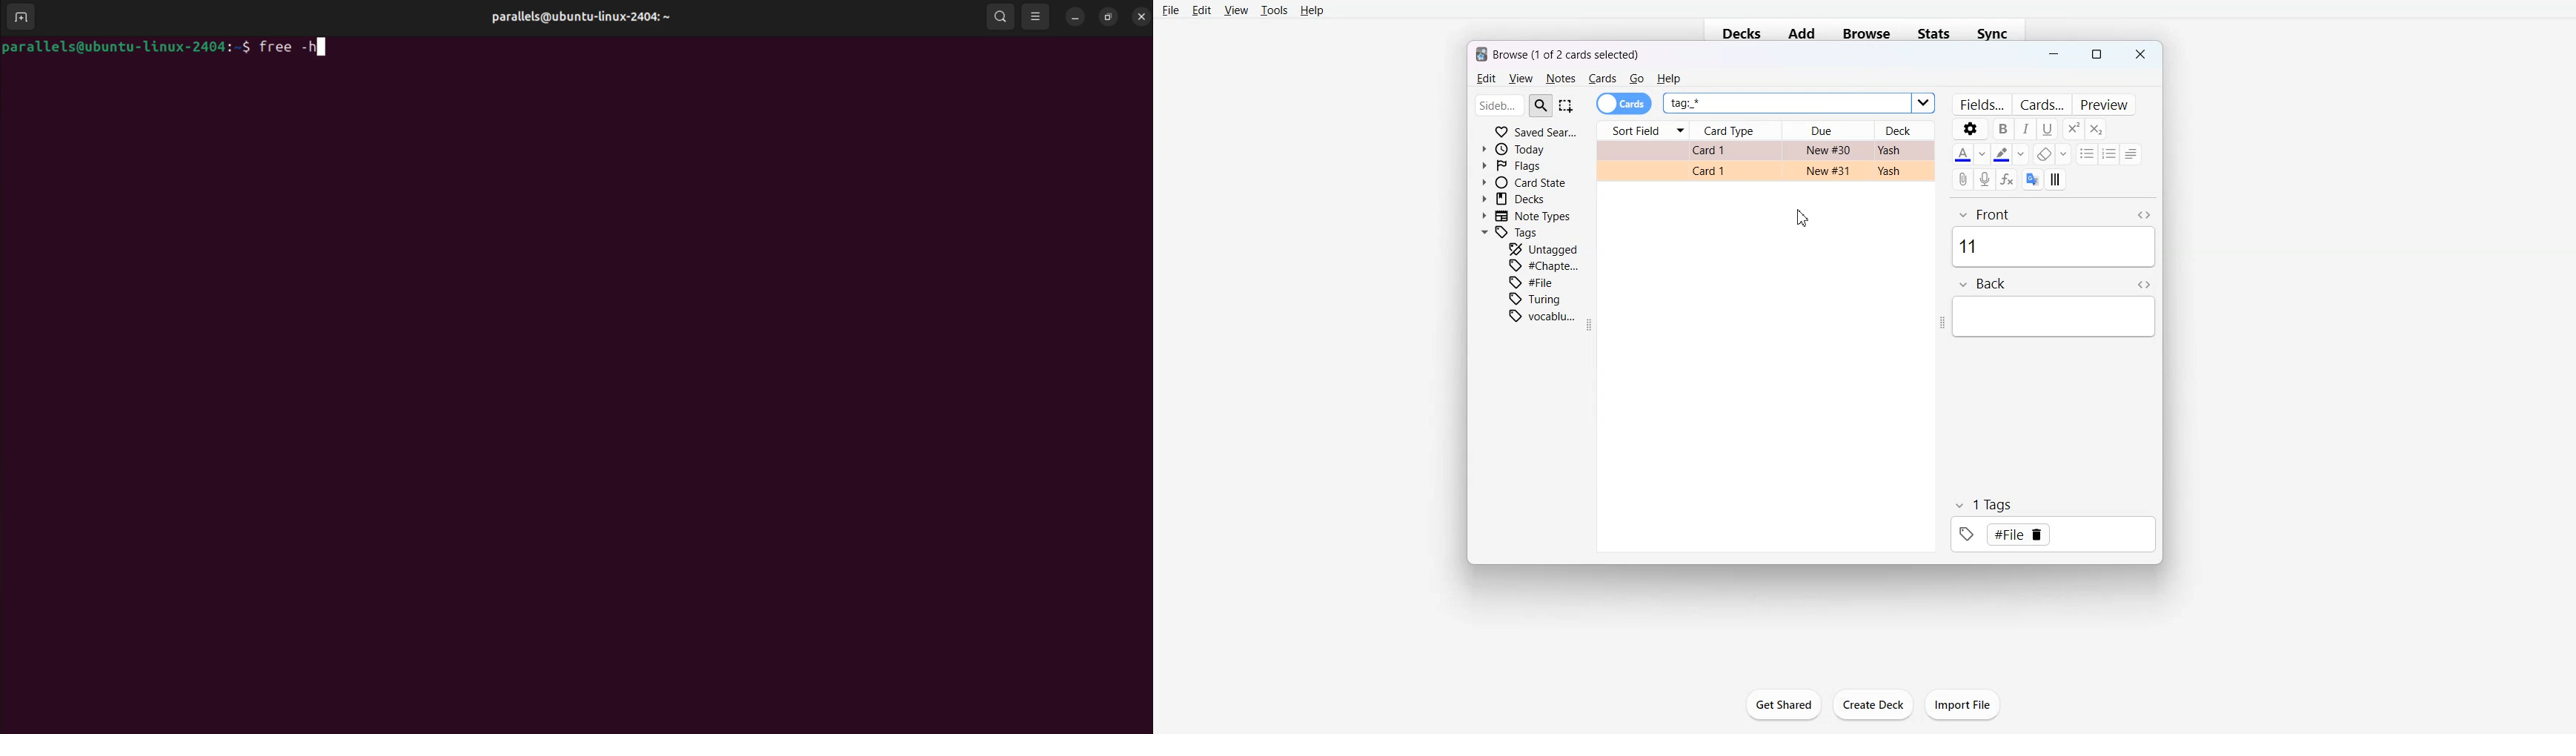 This screenshot has height=756, width=2576. Describe the element at coordinates (1797, 104) in the screenshot. I see `tag *` at that location.